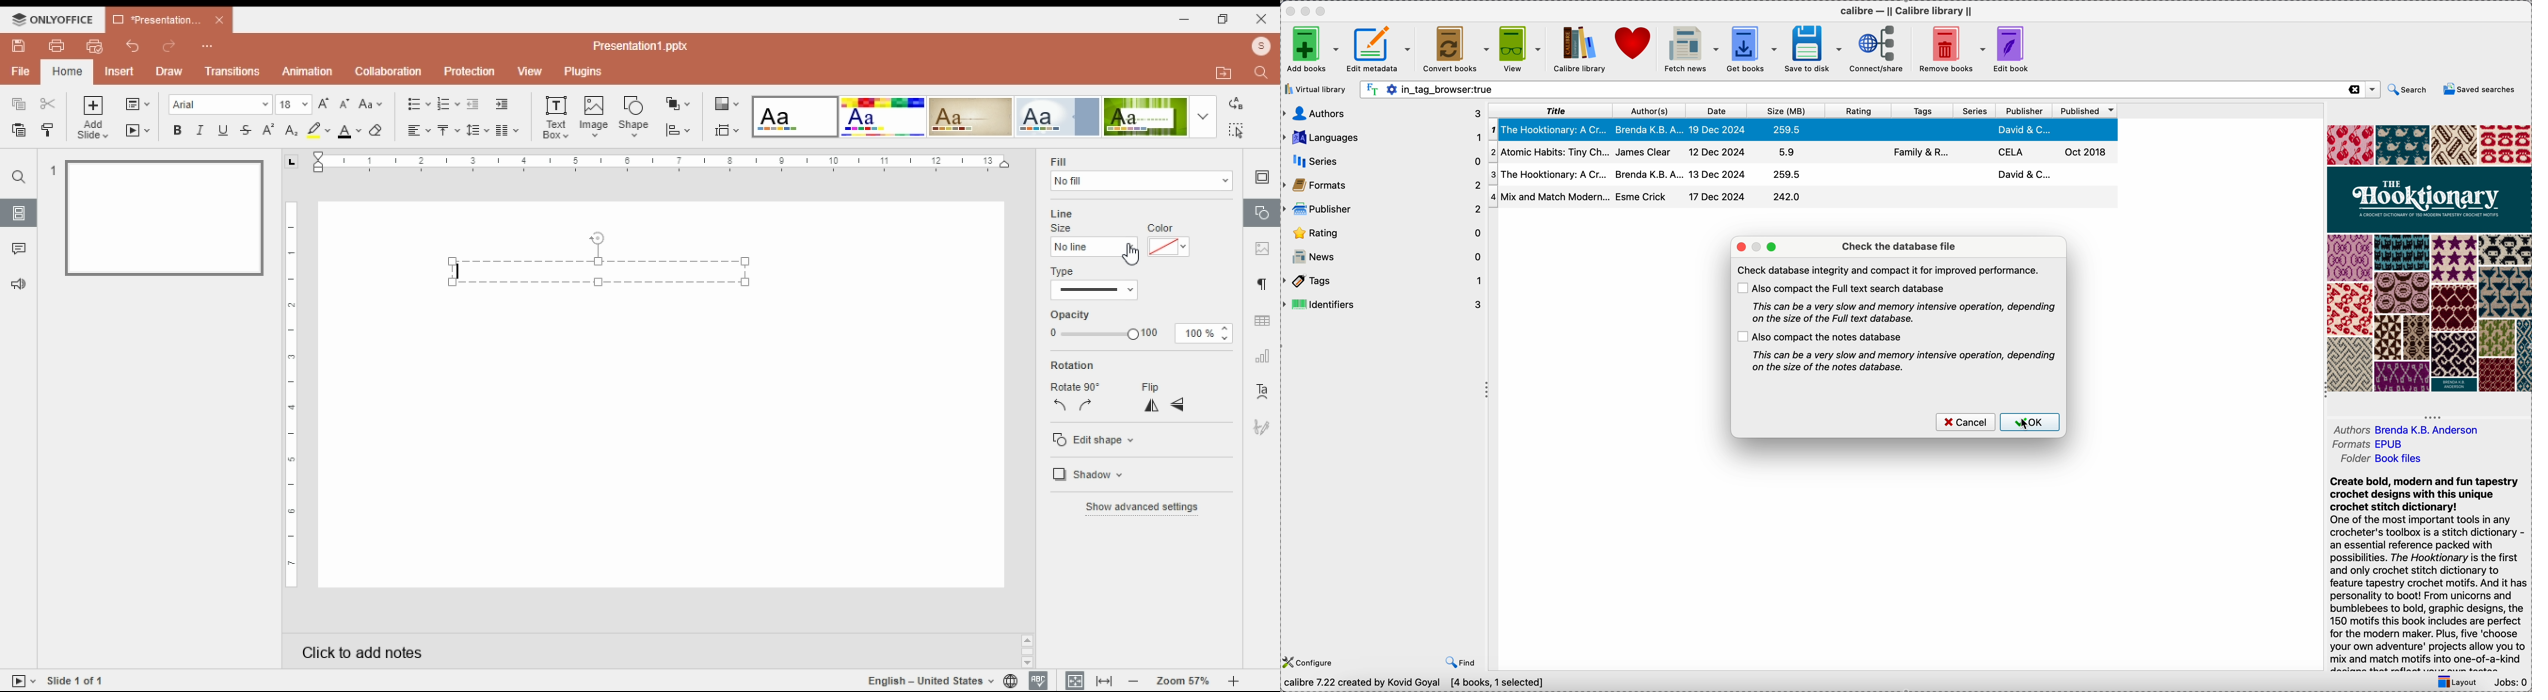  What do you see at coordinates (2086, 111) in the screenshot?
I see `published` at bounding box center [2086, 111].